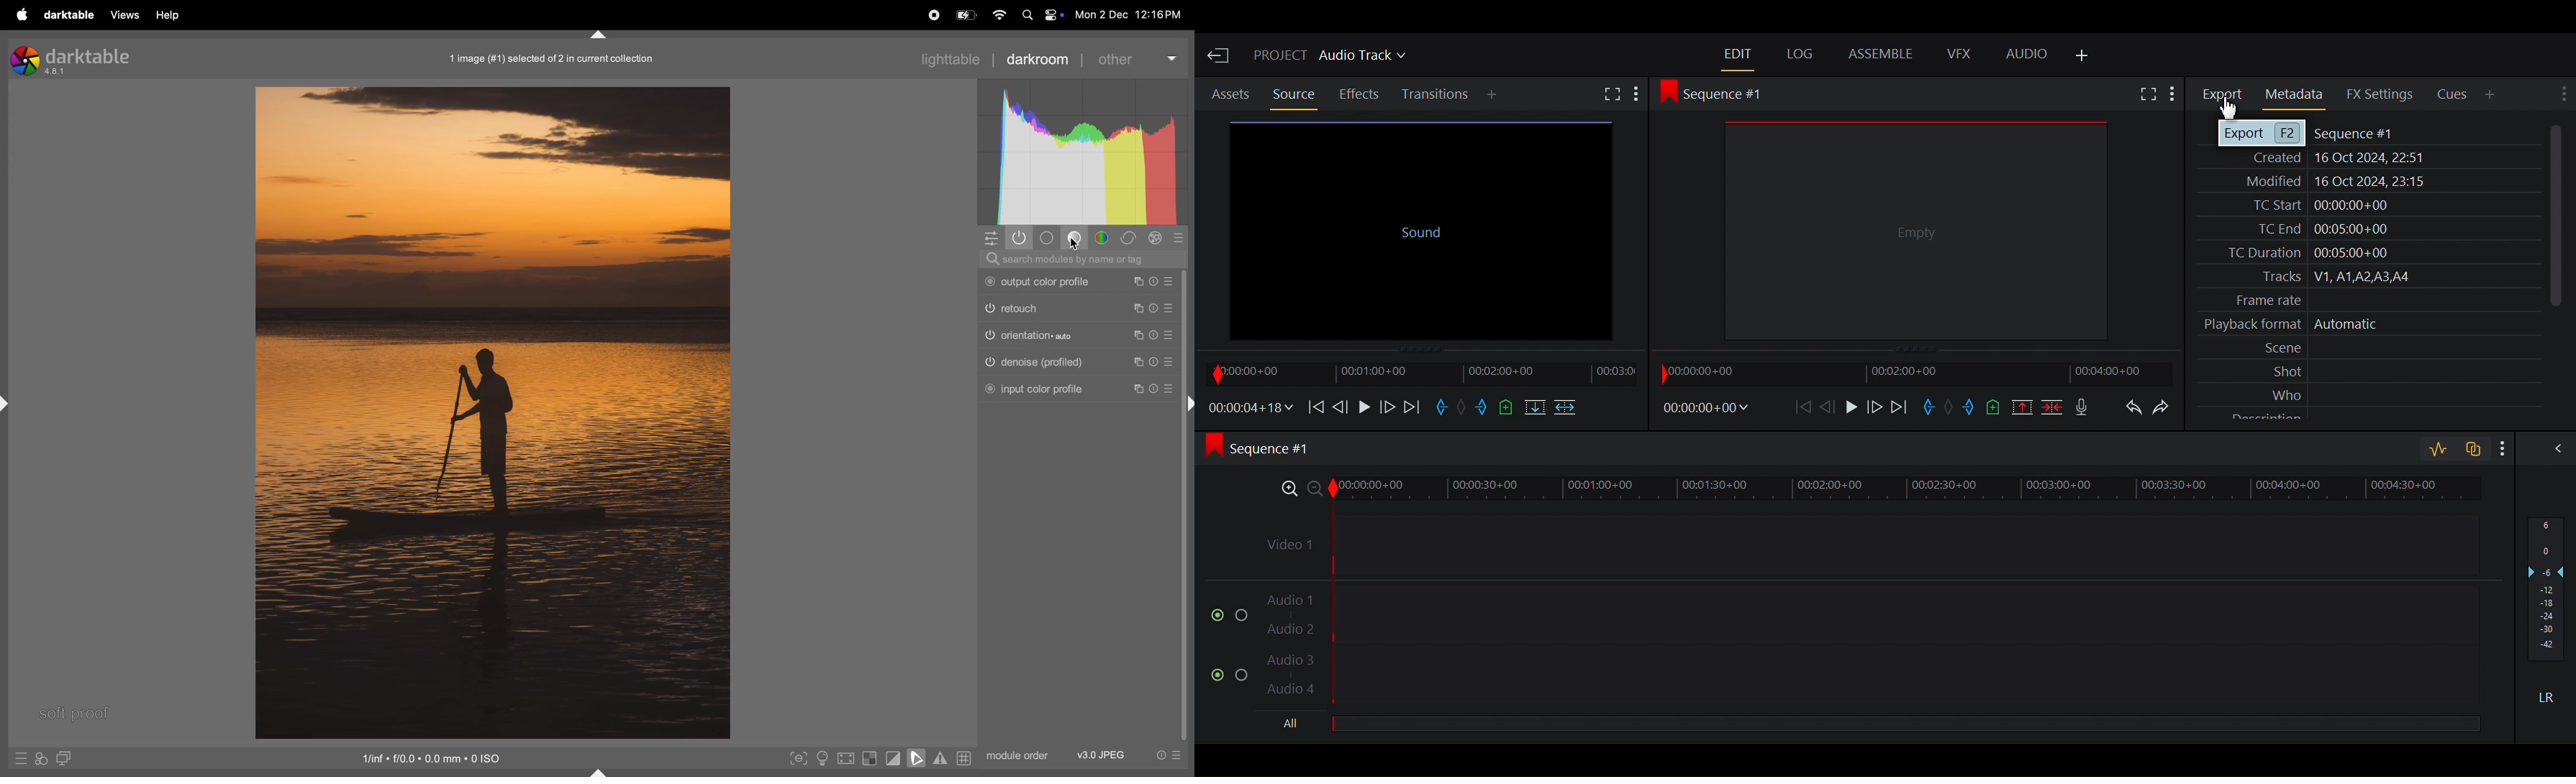 This screenshot has width=2576, height=784. What do you see at coordinates (1871, 486) in the screenshot?
I see `Zoom Timeline` at bounding box center [1871, 486].